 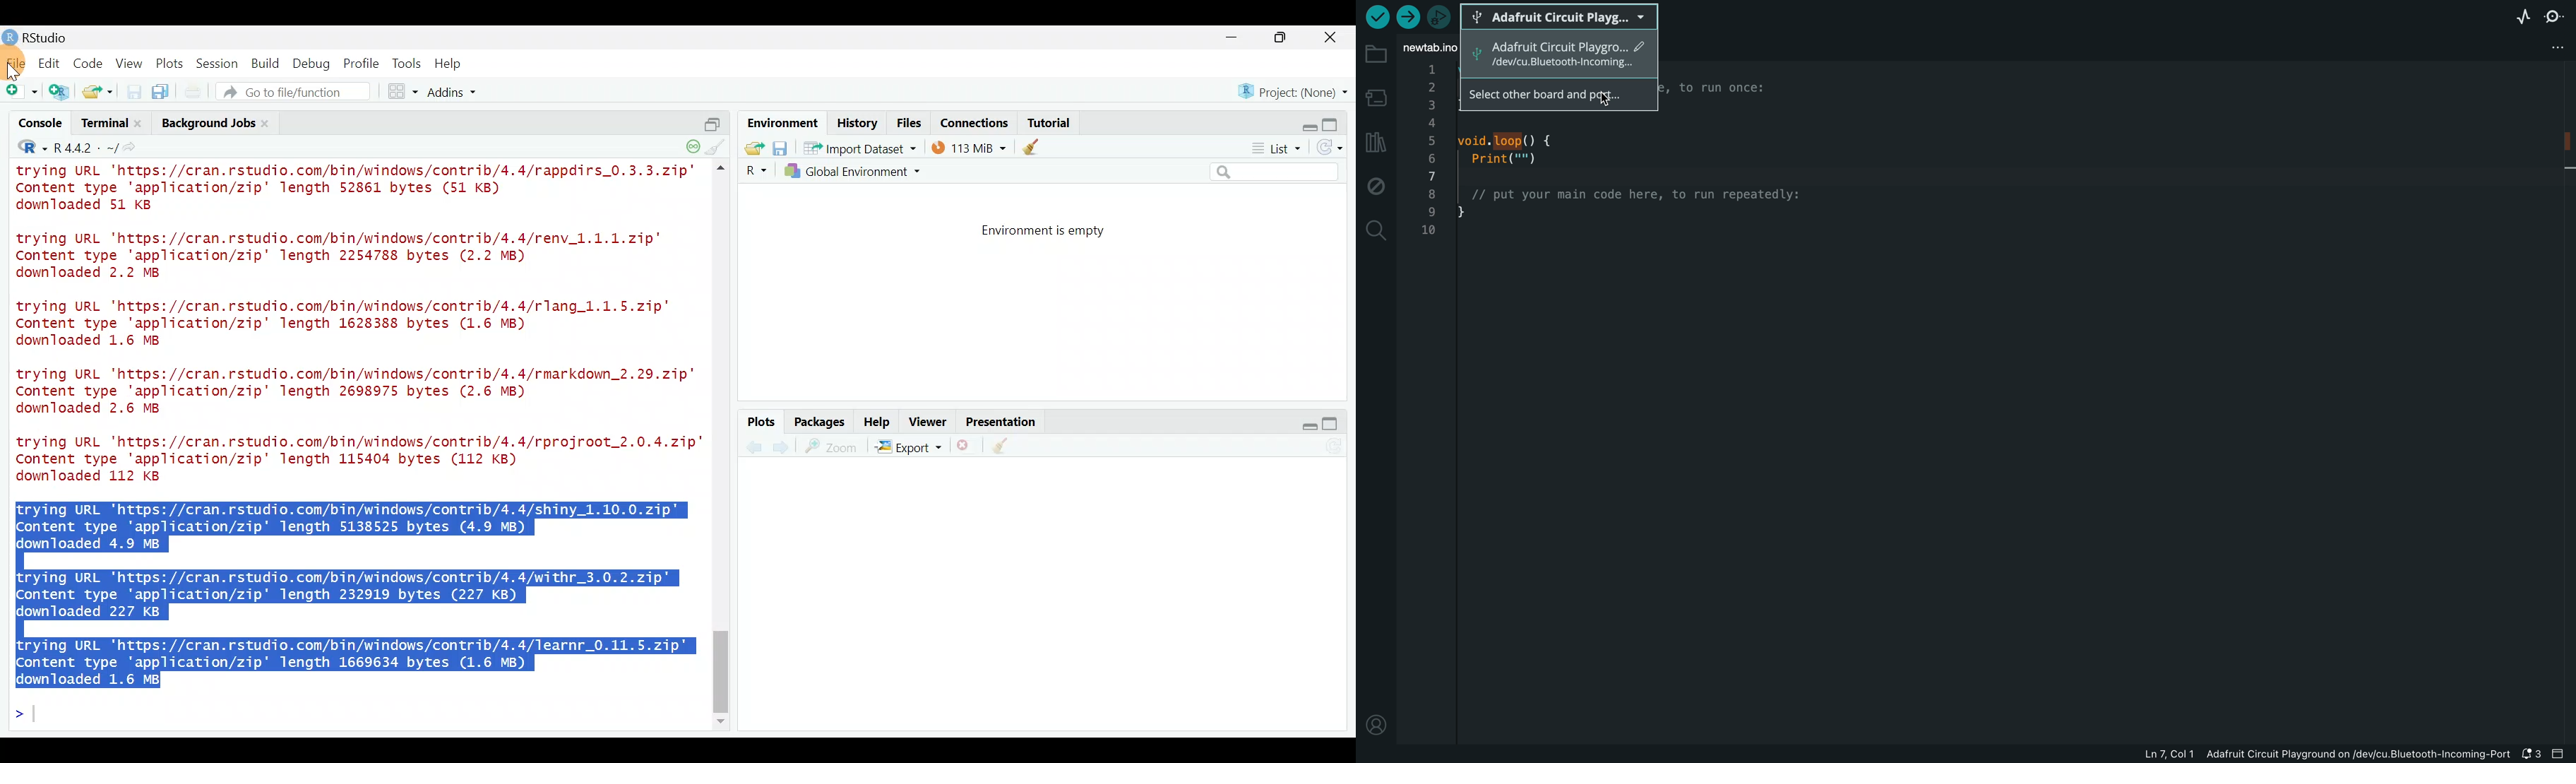 What do you see at coordinates (753, 447) in the screenshot?
I see `next plot` at bounding box center [753, 447].